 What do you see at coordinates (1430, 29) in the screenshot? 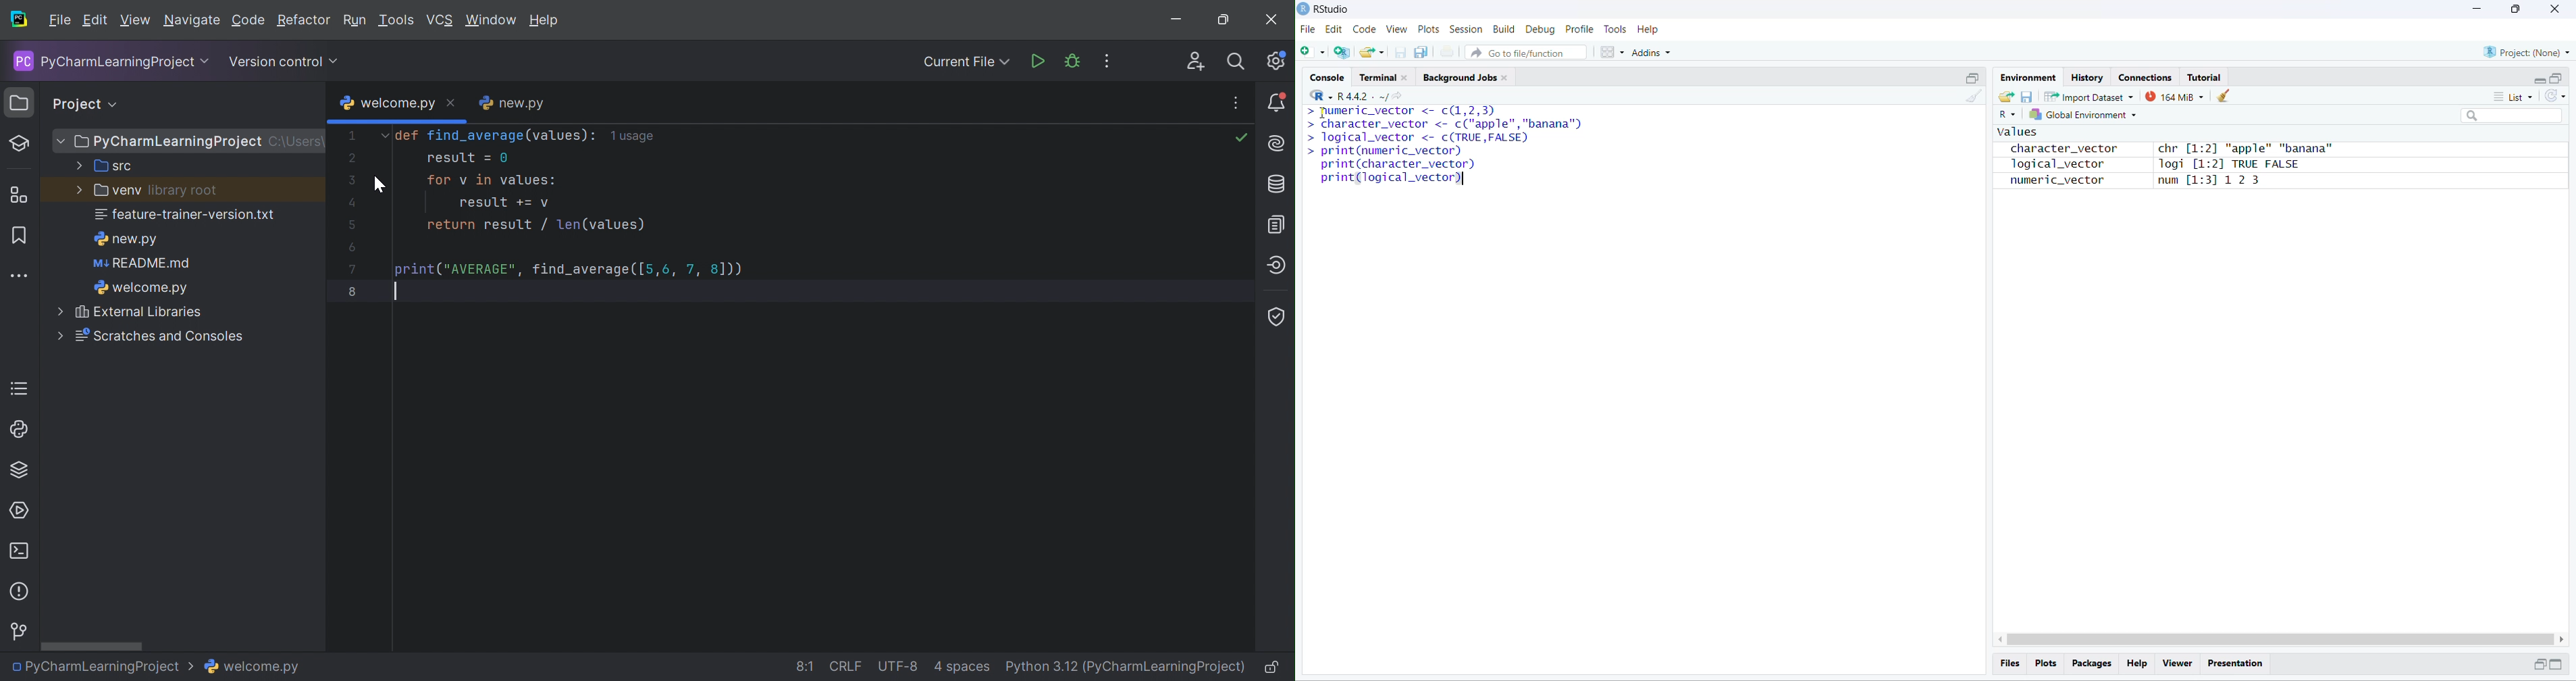
I see `Plots` at bounding box center [1430, 29].